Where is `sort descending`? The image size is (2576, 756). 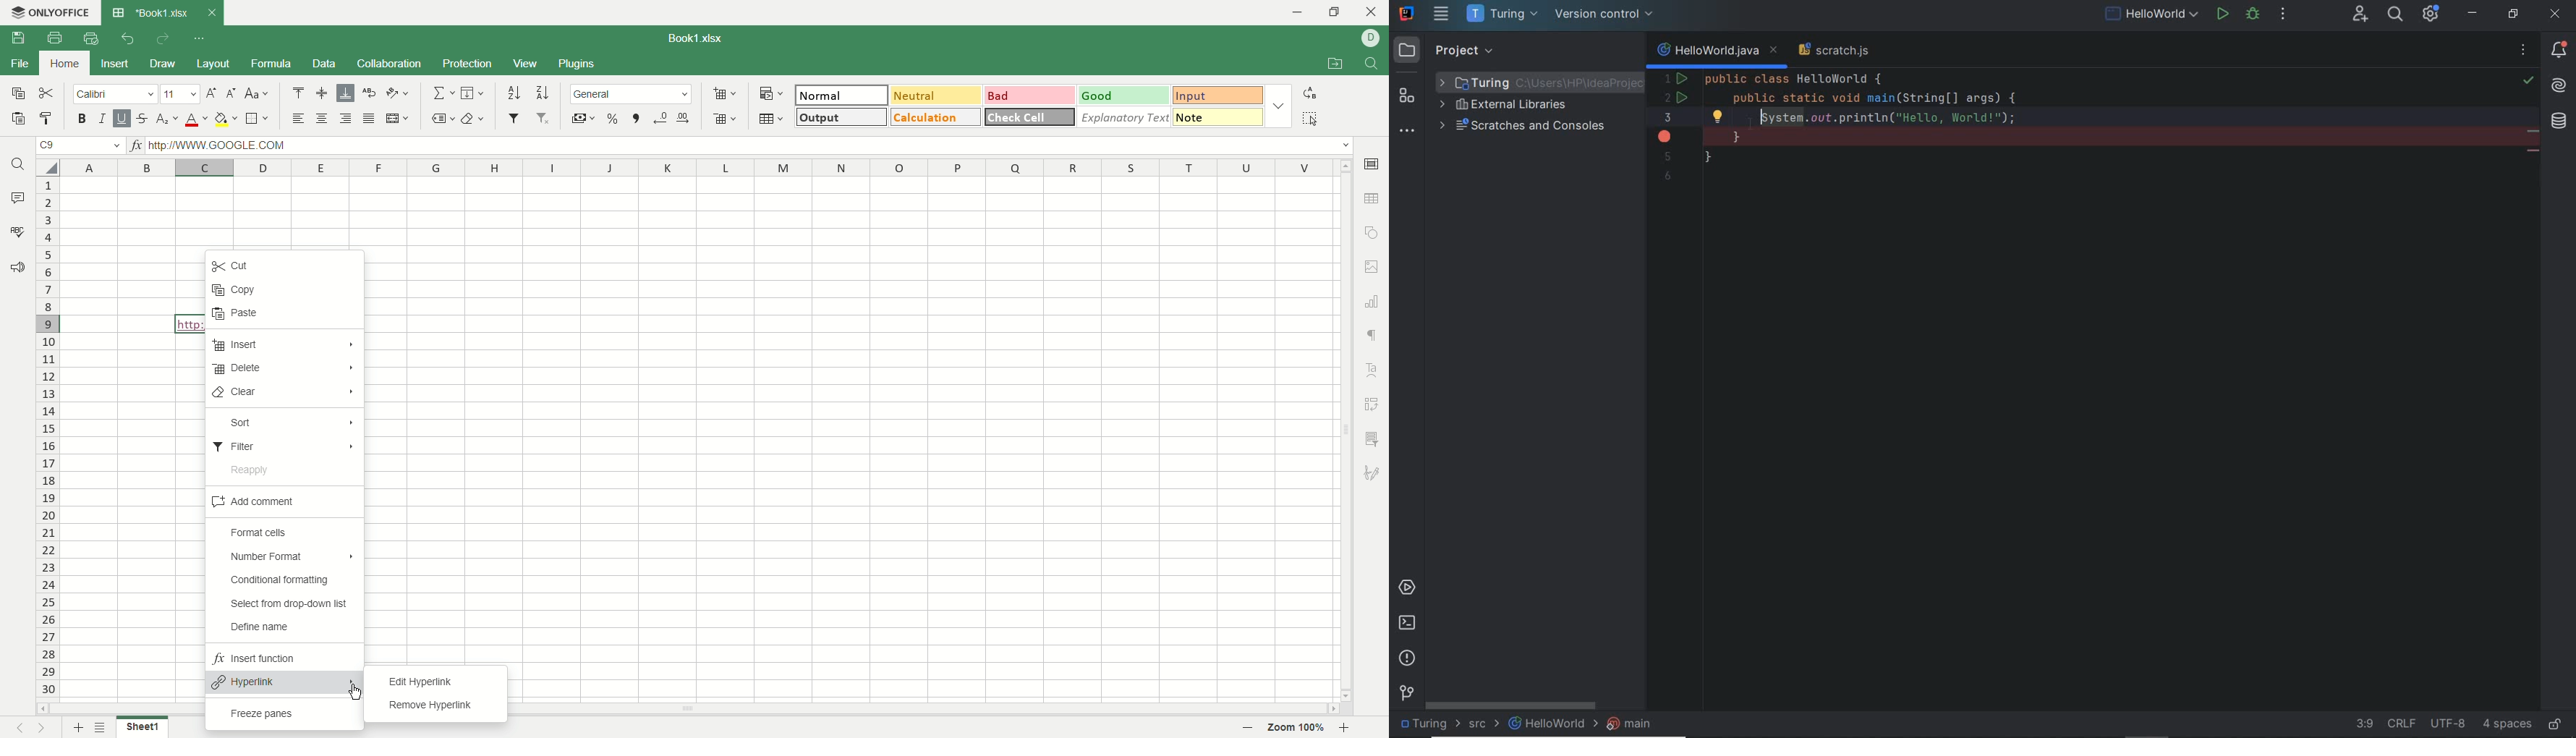 sort descending is located at coordinates (541, 93).